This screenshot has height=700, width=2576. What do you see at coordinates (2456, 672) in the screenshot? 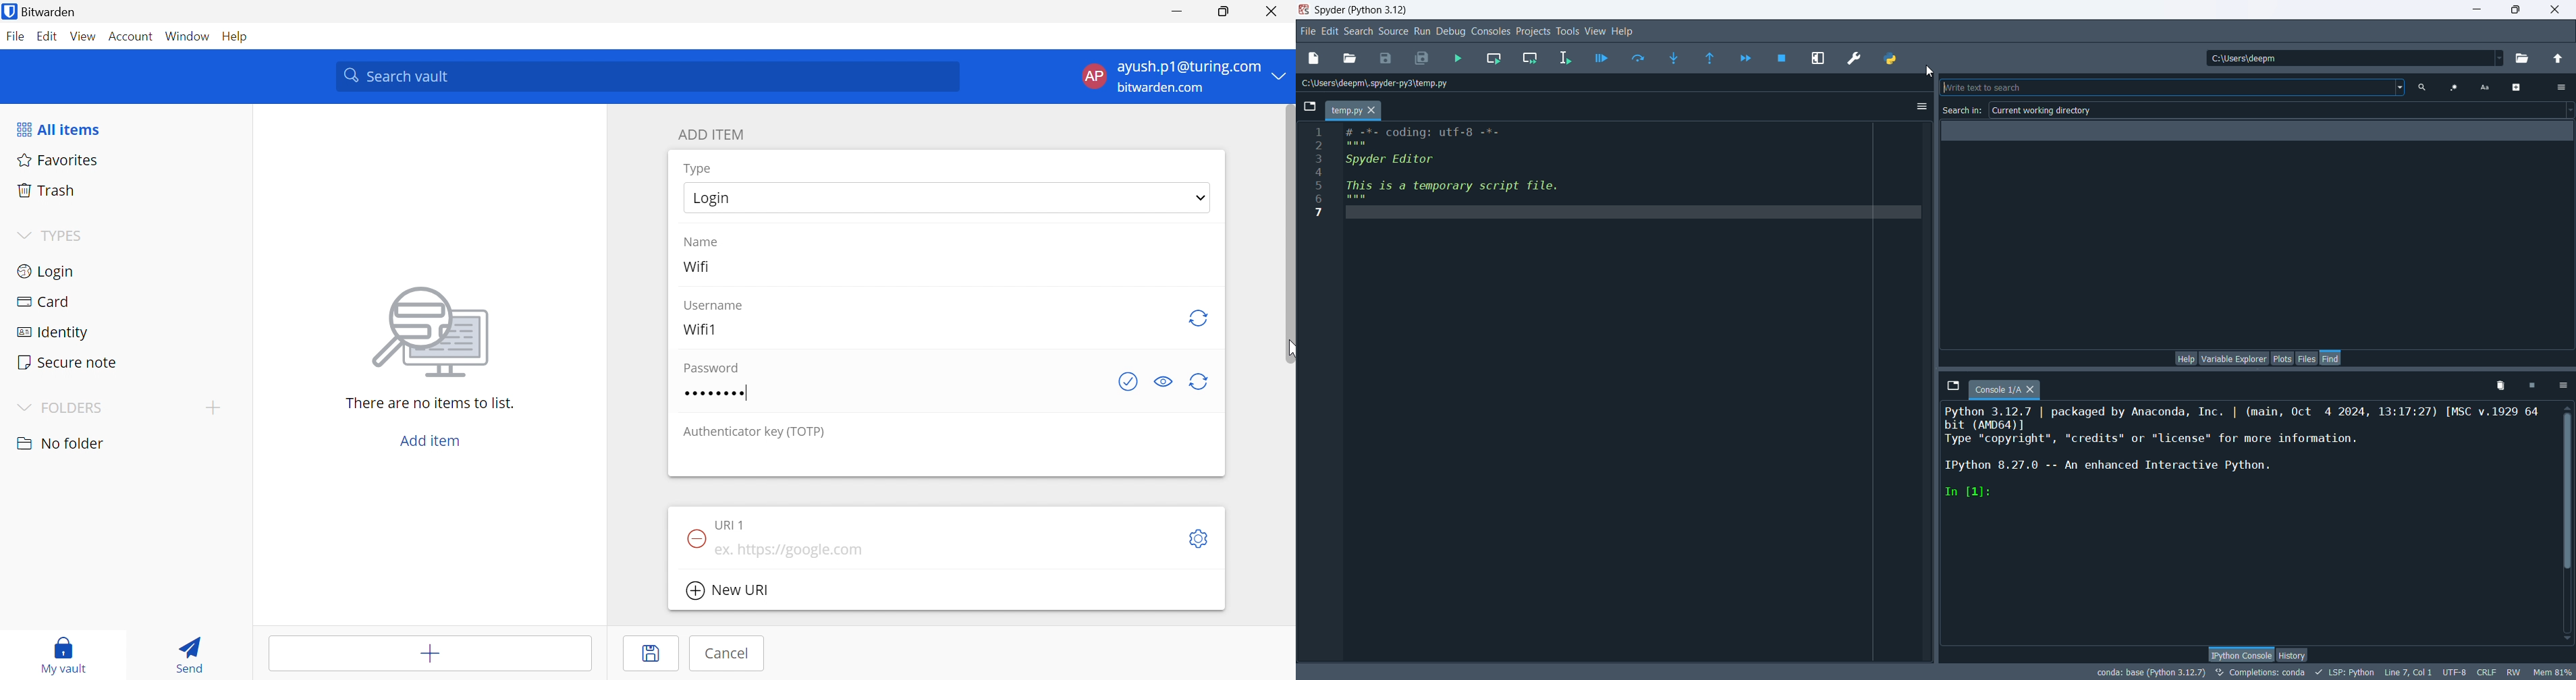
I see `UTF` at bounding box center [2456, 672].